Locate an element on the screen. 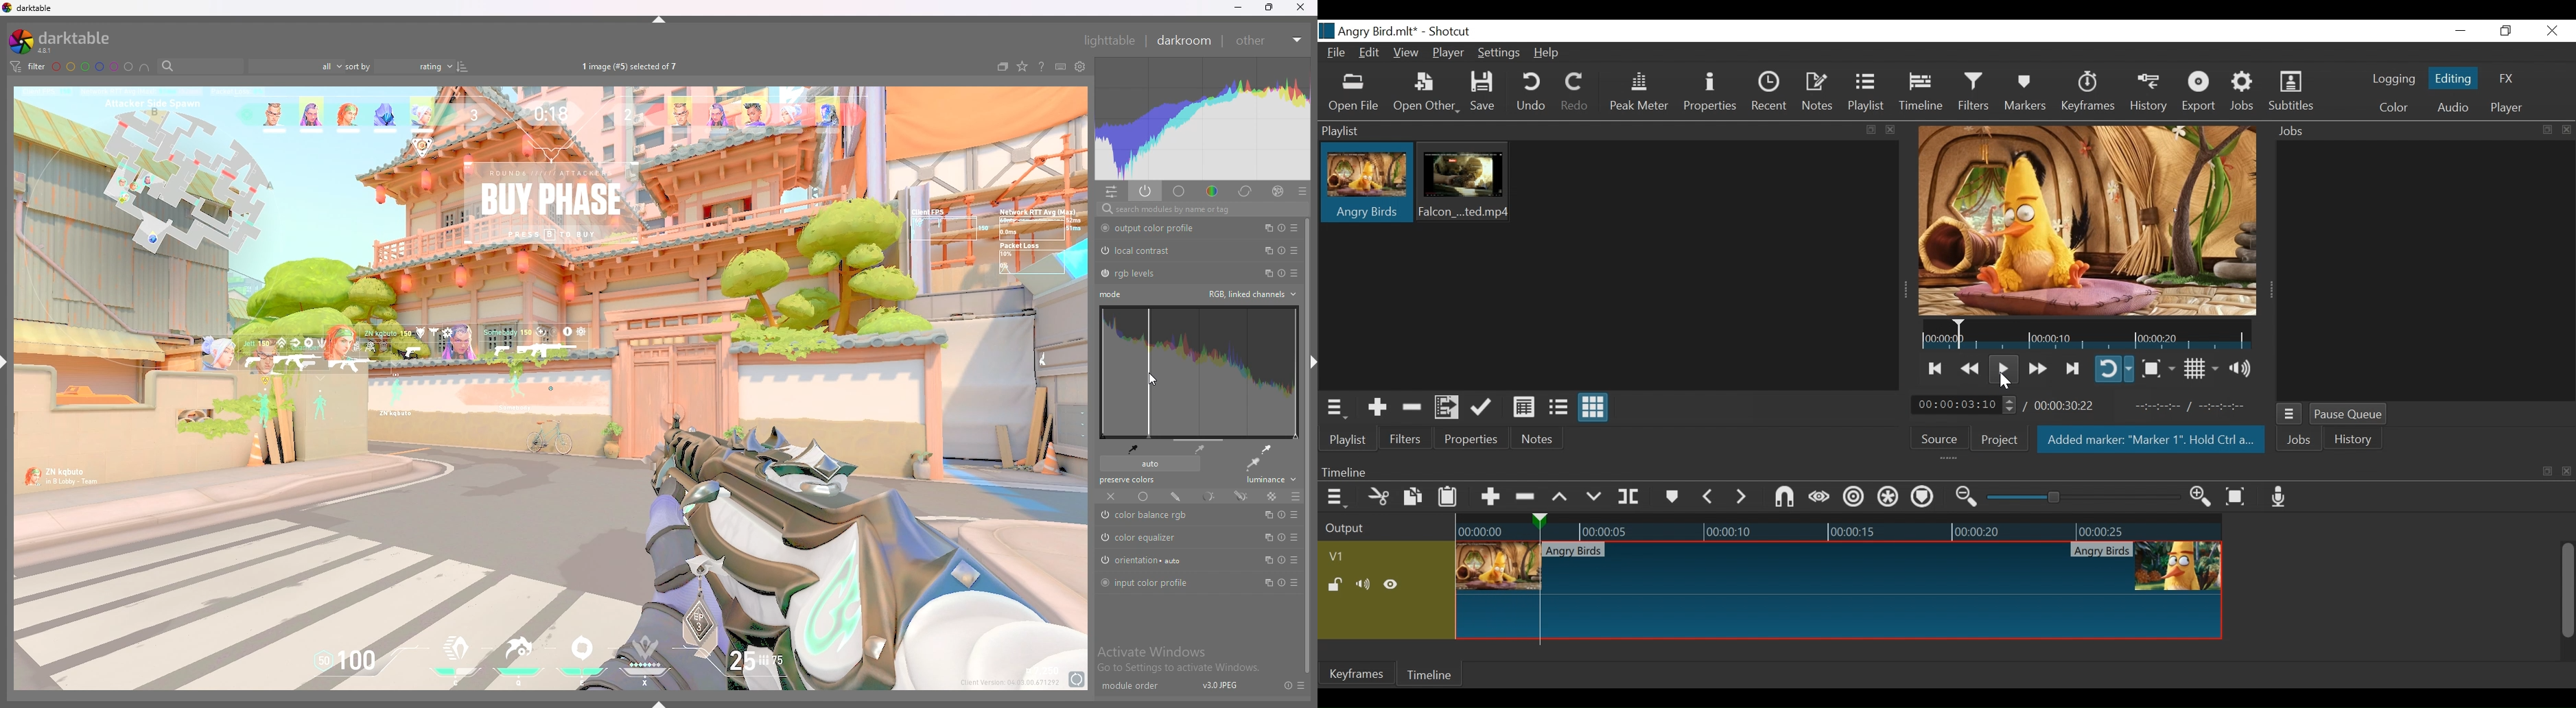 Image resolution: width=2576 pixels, height=728 pixels. play is located at coordinates (1282, 537).